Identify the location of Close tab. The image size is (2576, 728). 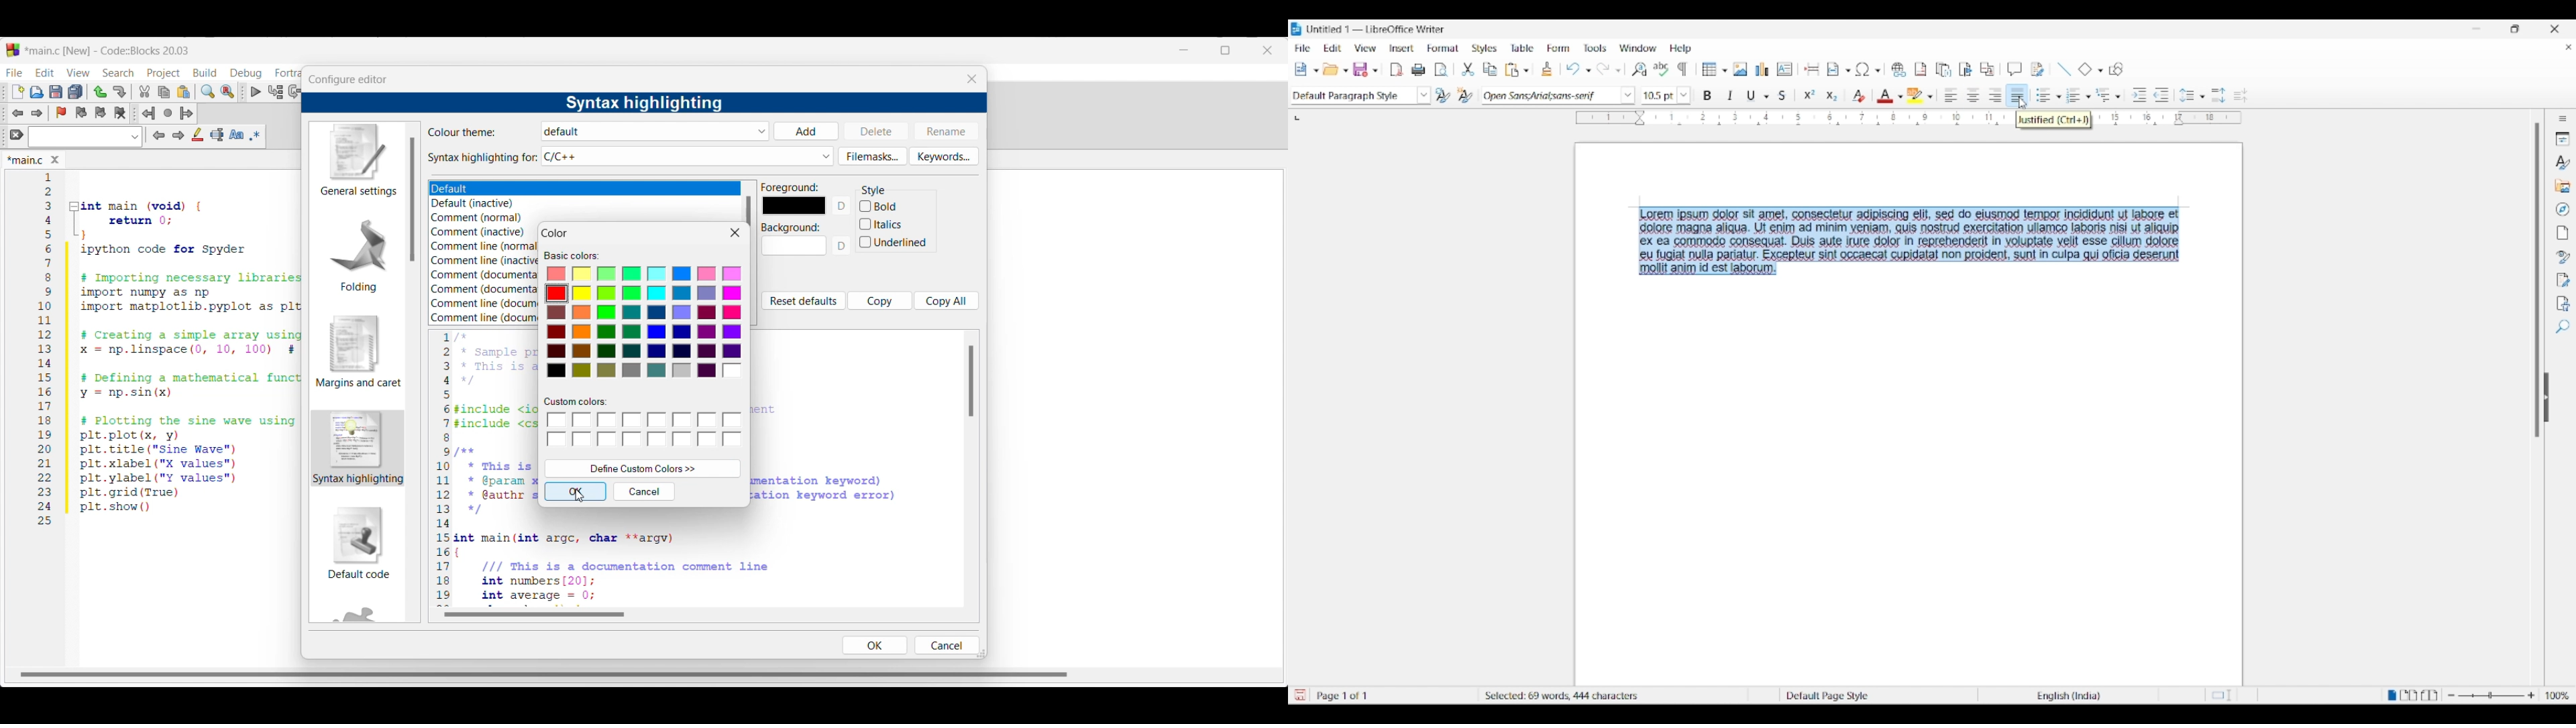
(55, 160).